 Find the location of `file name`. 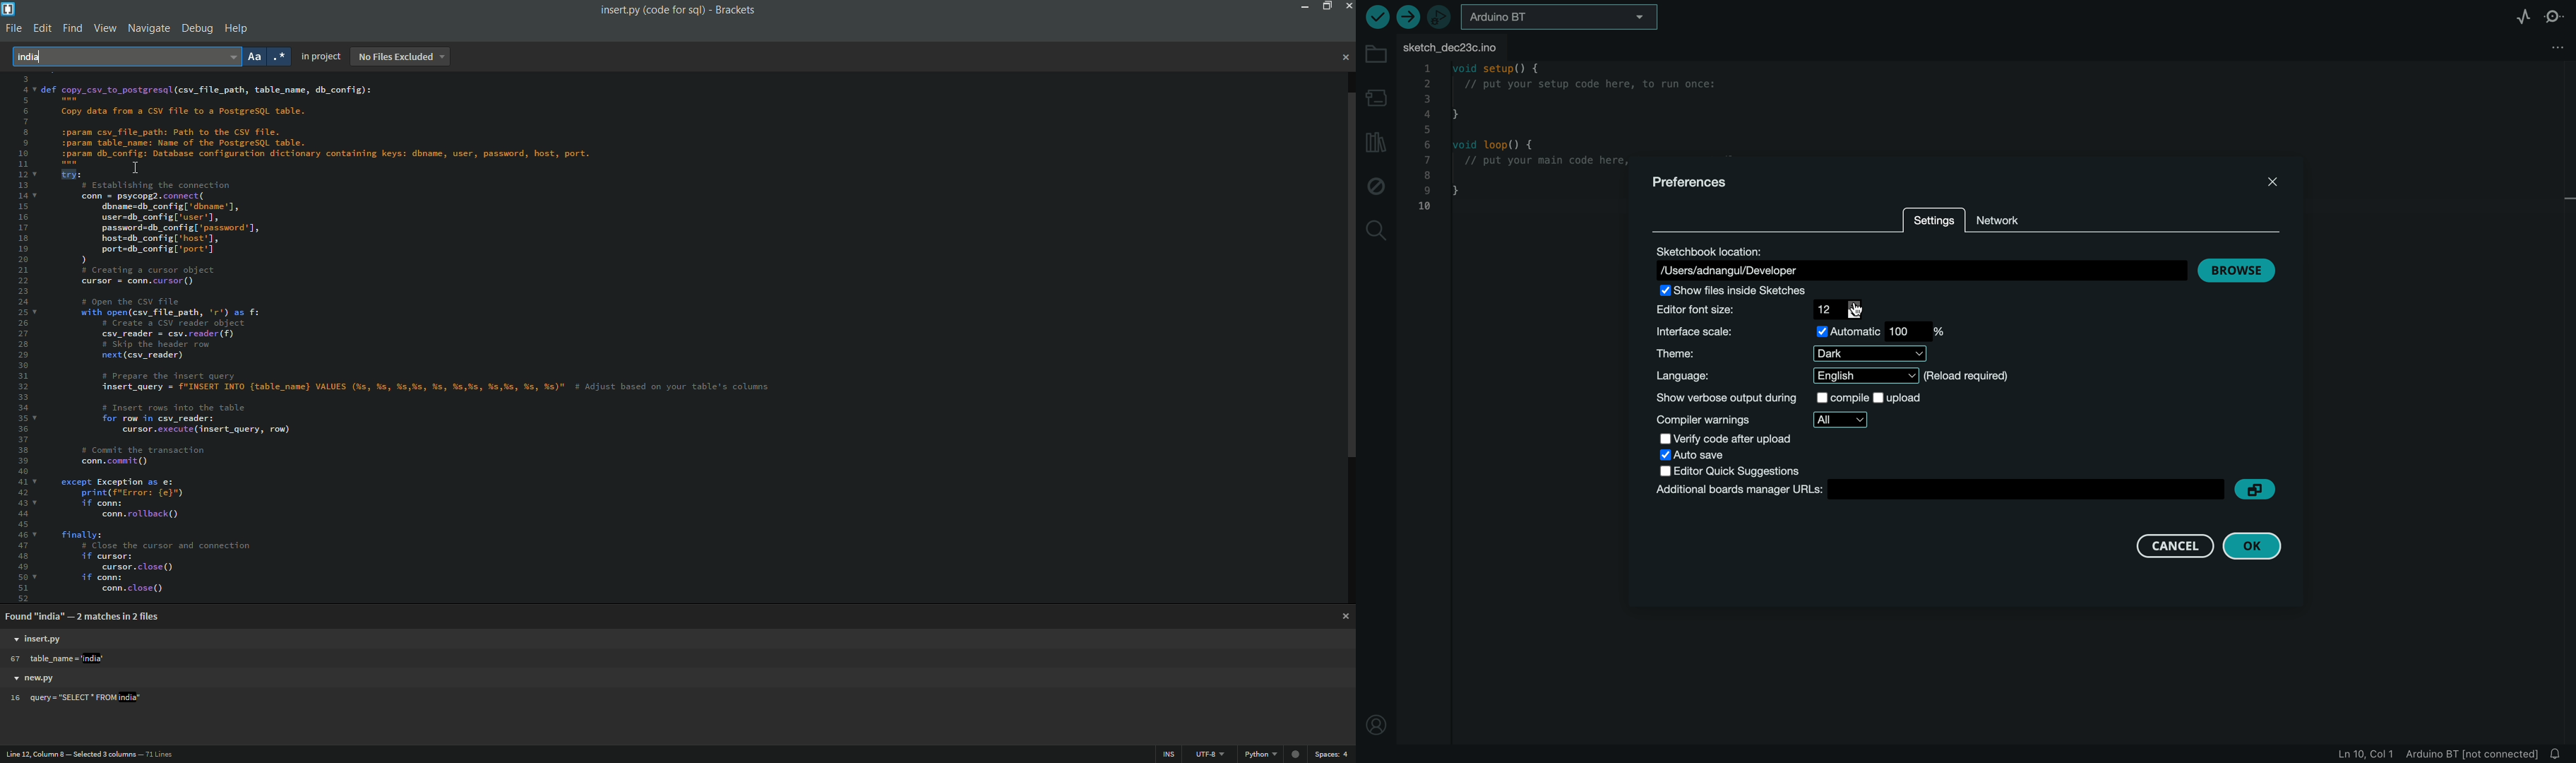

file name is located at coordinates (651, 11).